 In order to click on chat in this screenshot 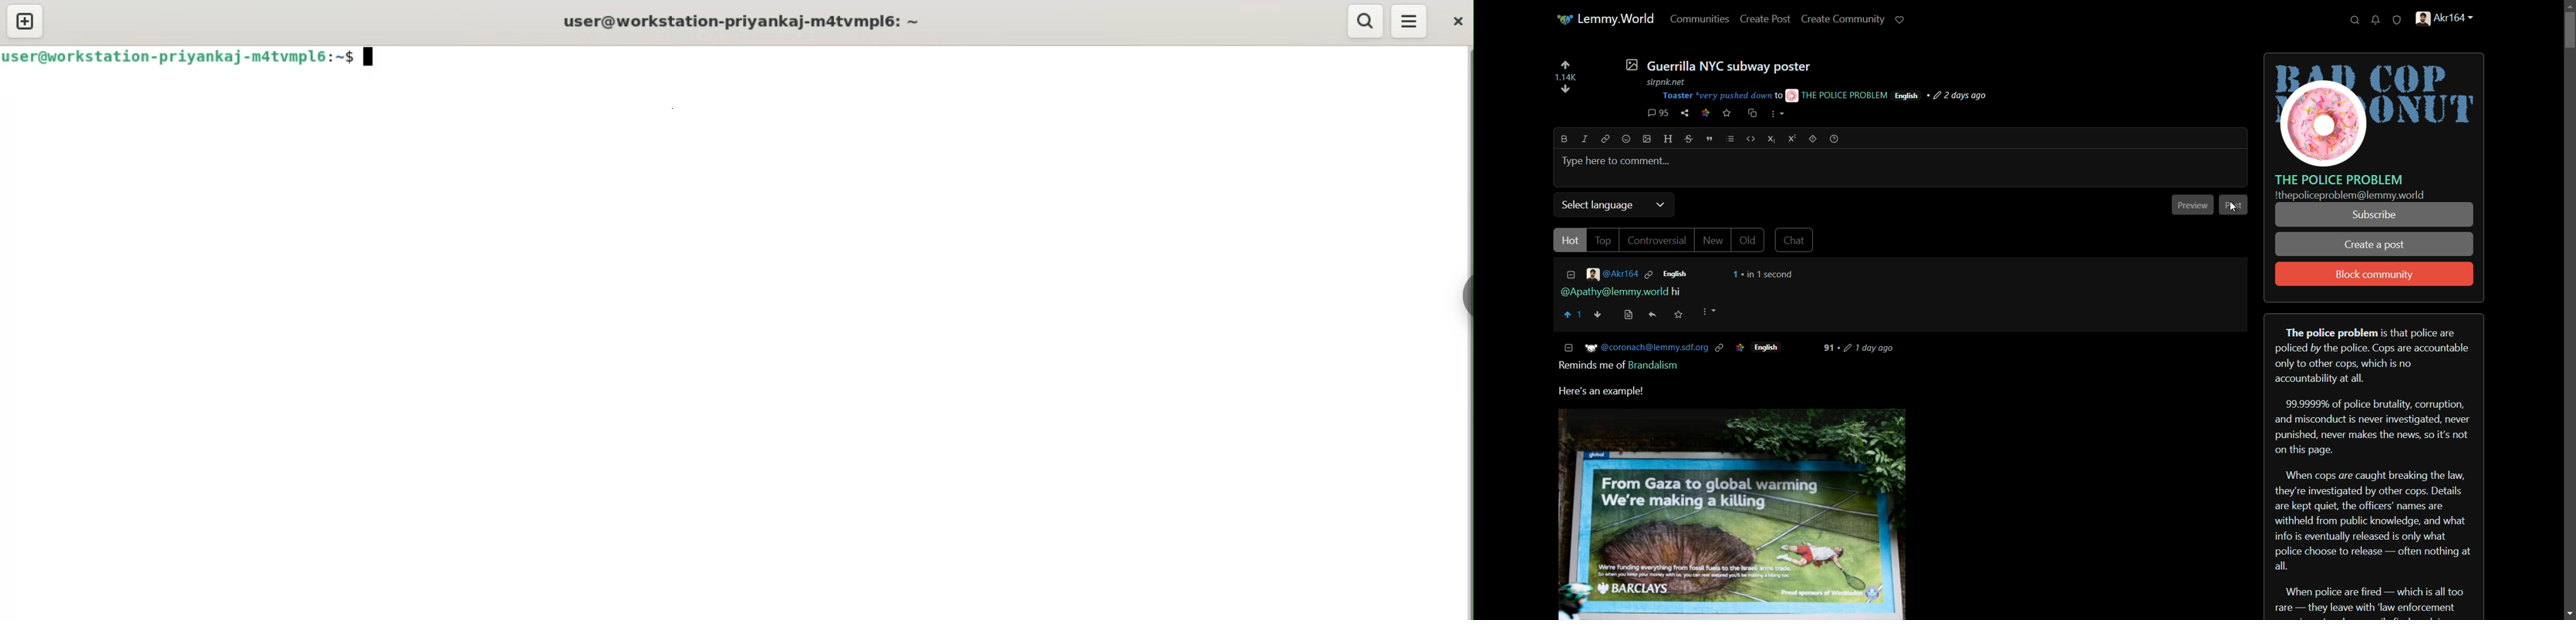, I will do `click(1796, 239)`.